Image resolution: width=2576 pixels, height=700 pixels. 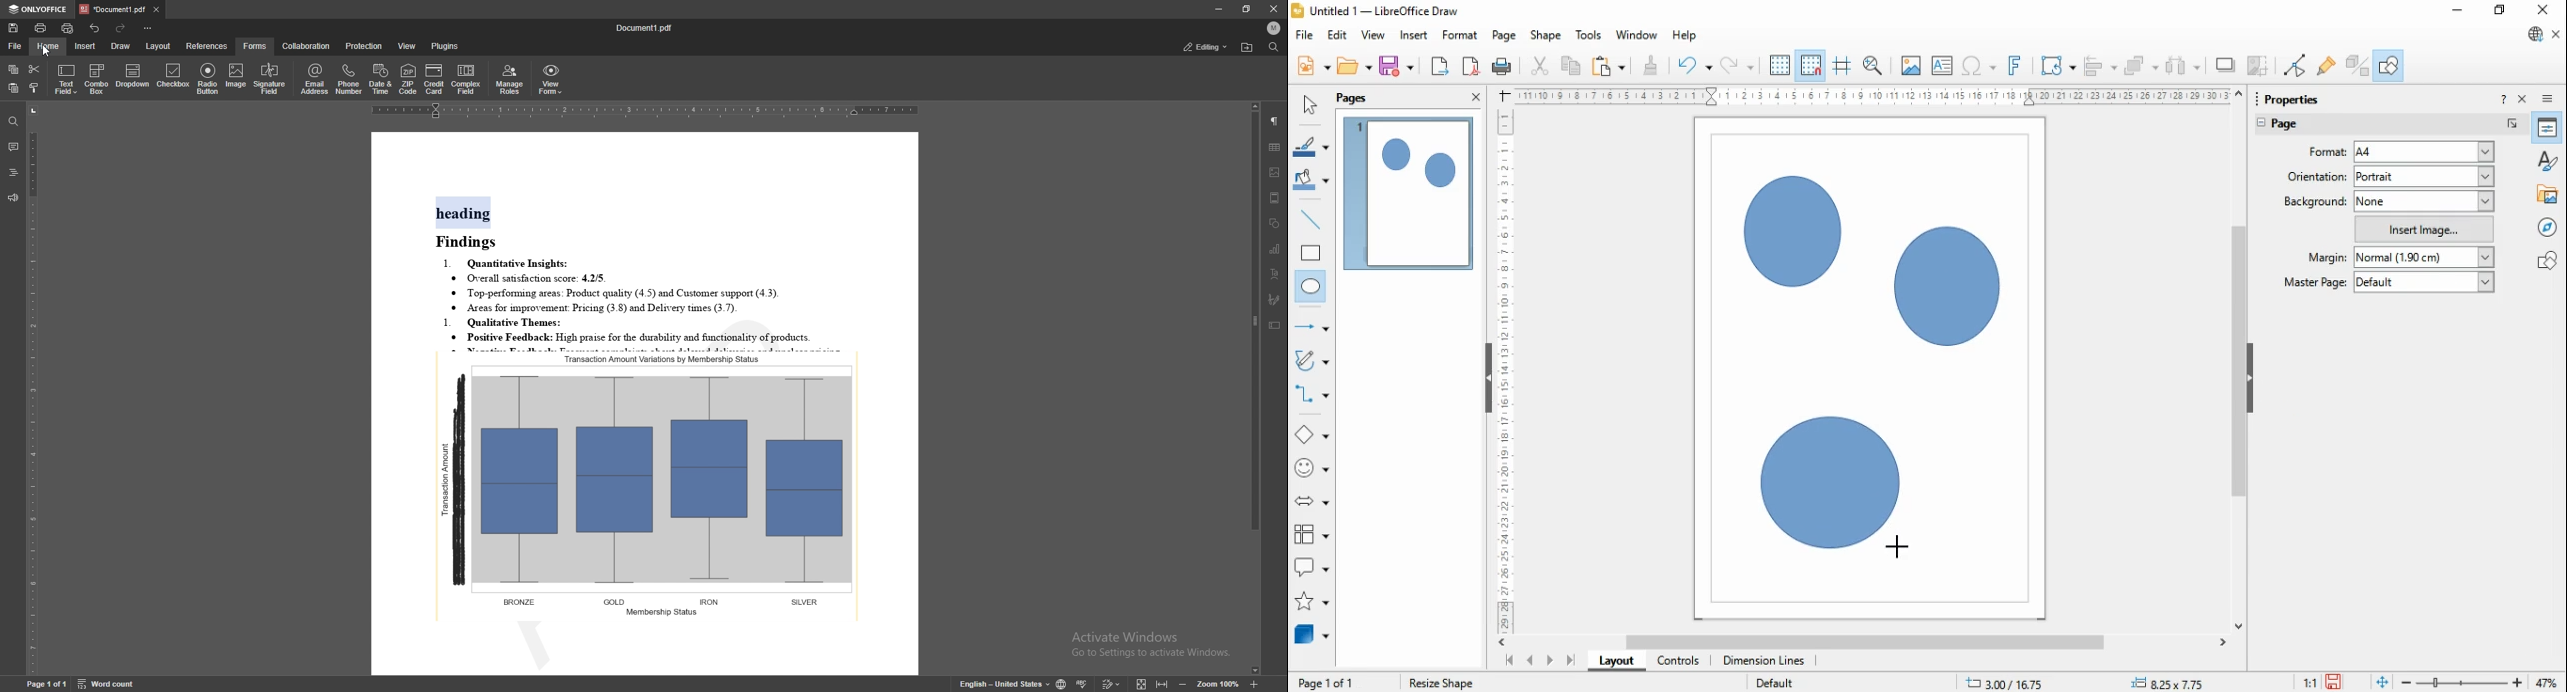 I want to click on scroll bar, so click(x=2239, y=359).